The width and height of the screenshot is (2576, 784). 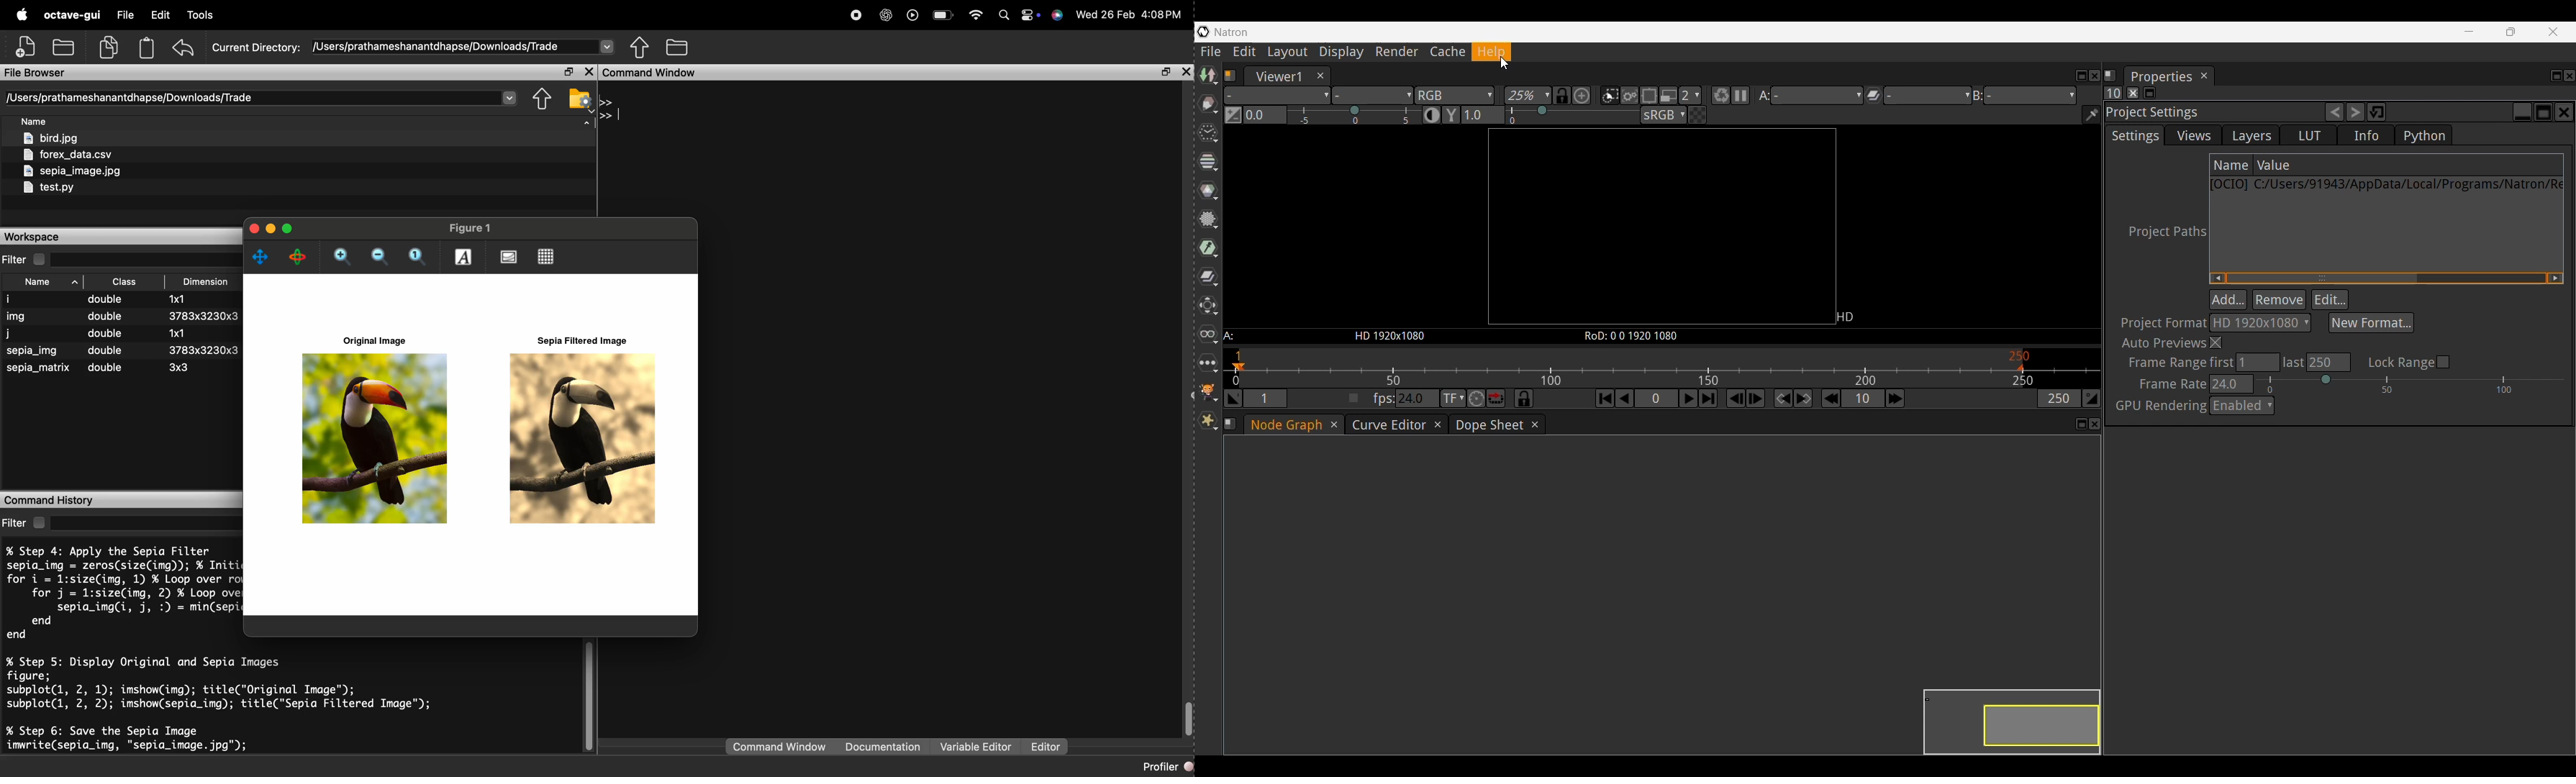 I want to click on Properties panel, so click(x=2161, y=76).